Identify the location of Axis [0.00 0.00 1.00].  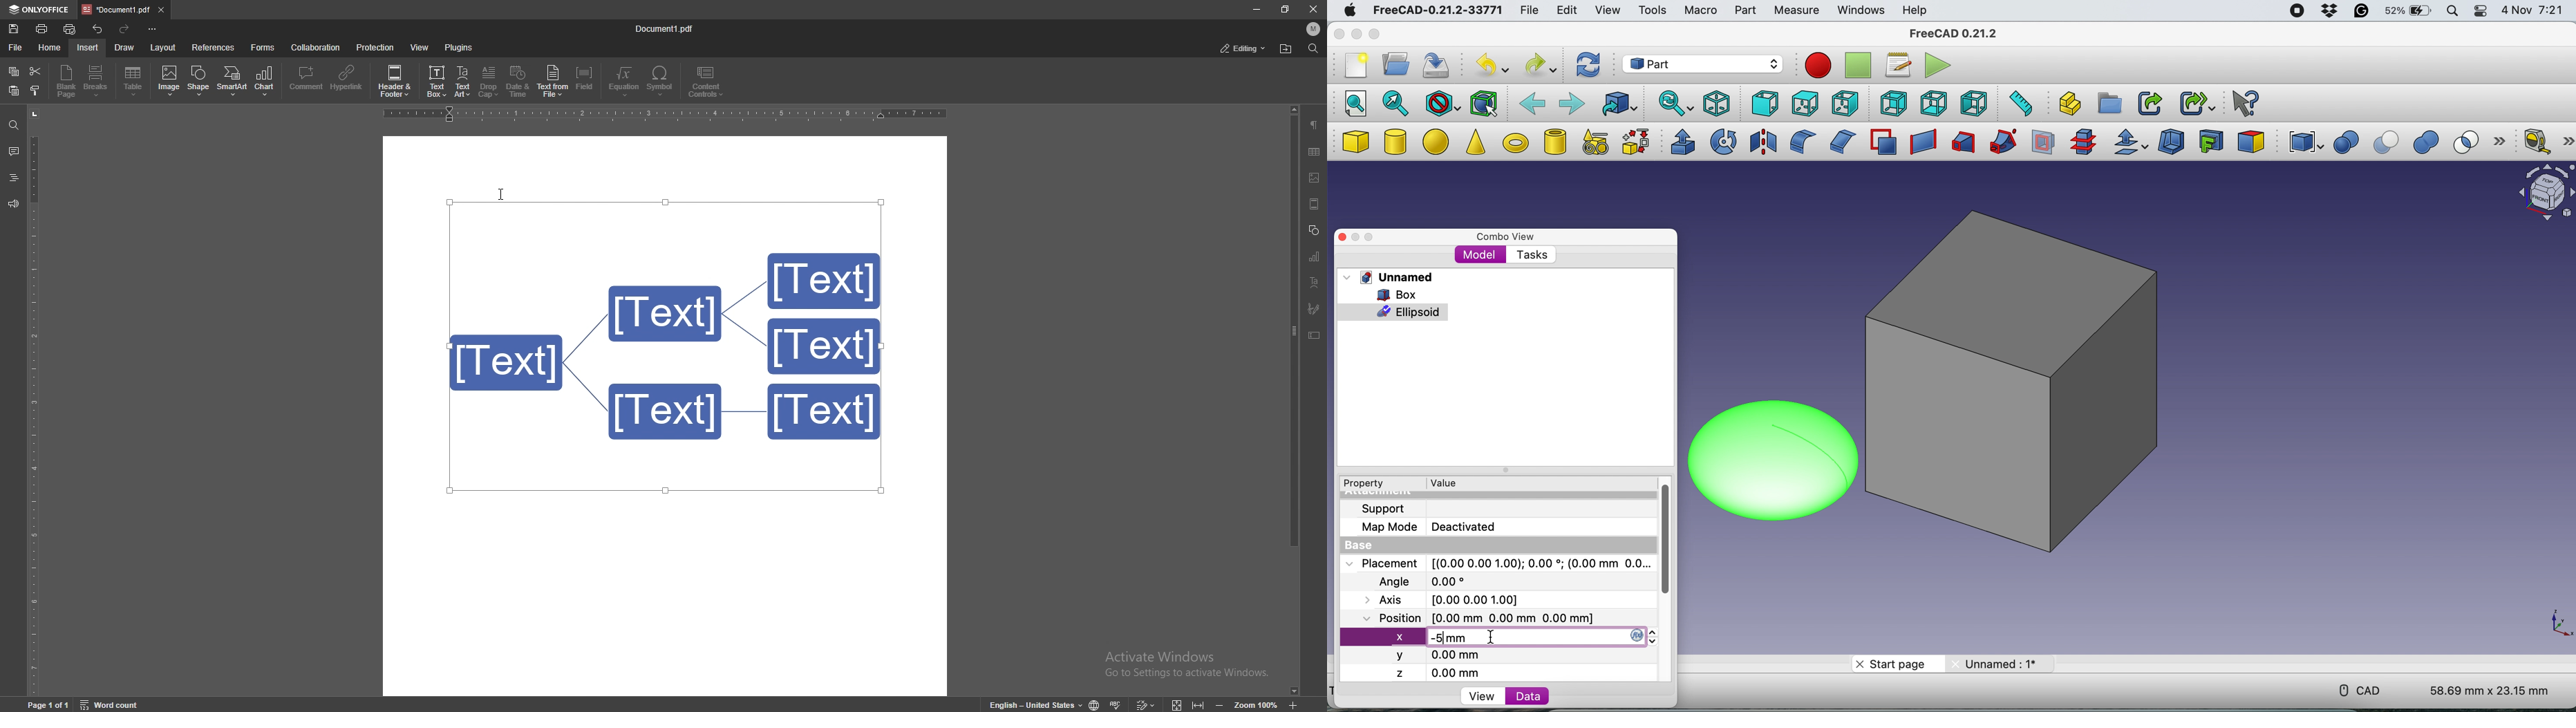
(1447, 599).